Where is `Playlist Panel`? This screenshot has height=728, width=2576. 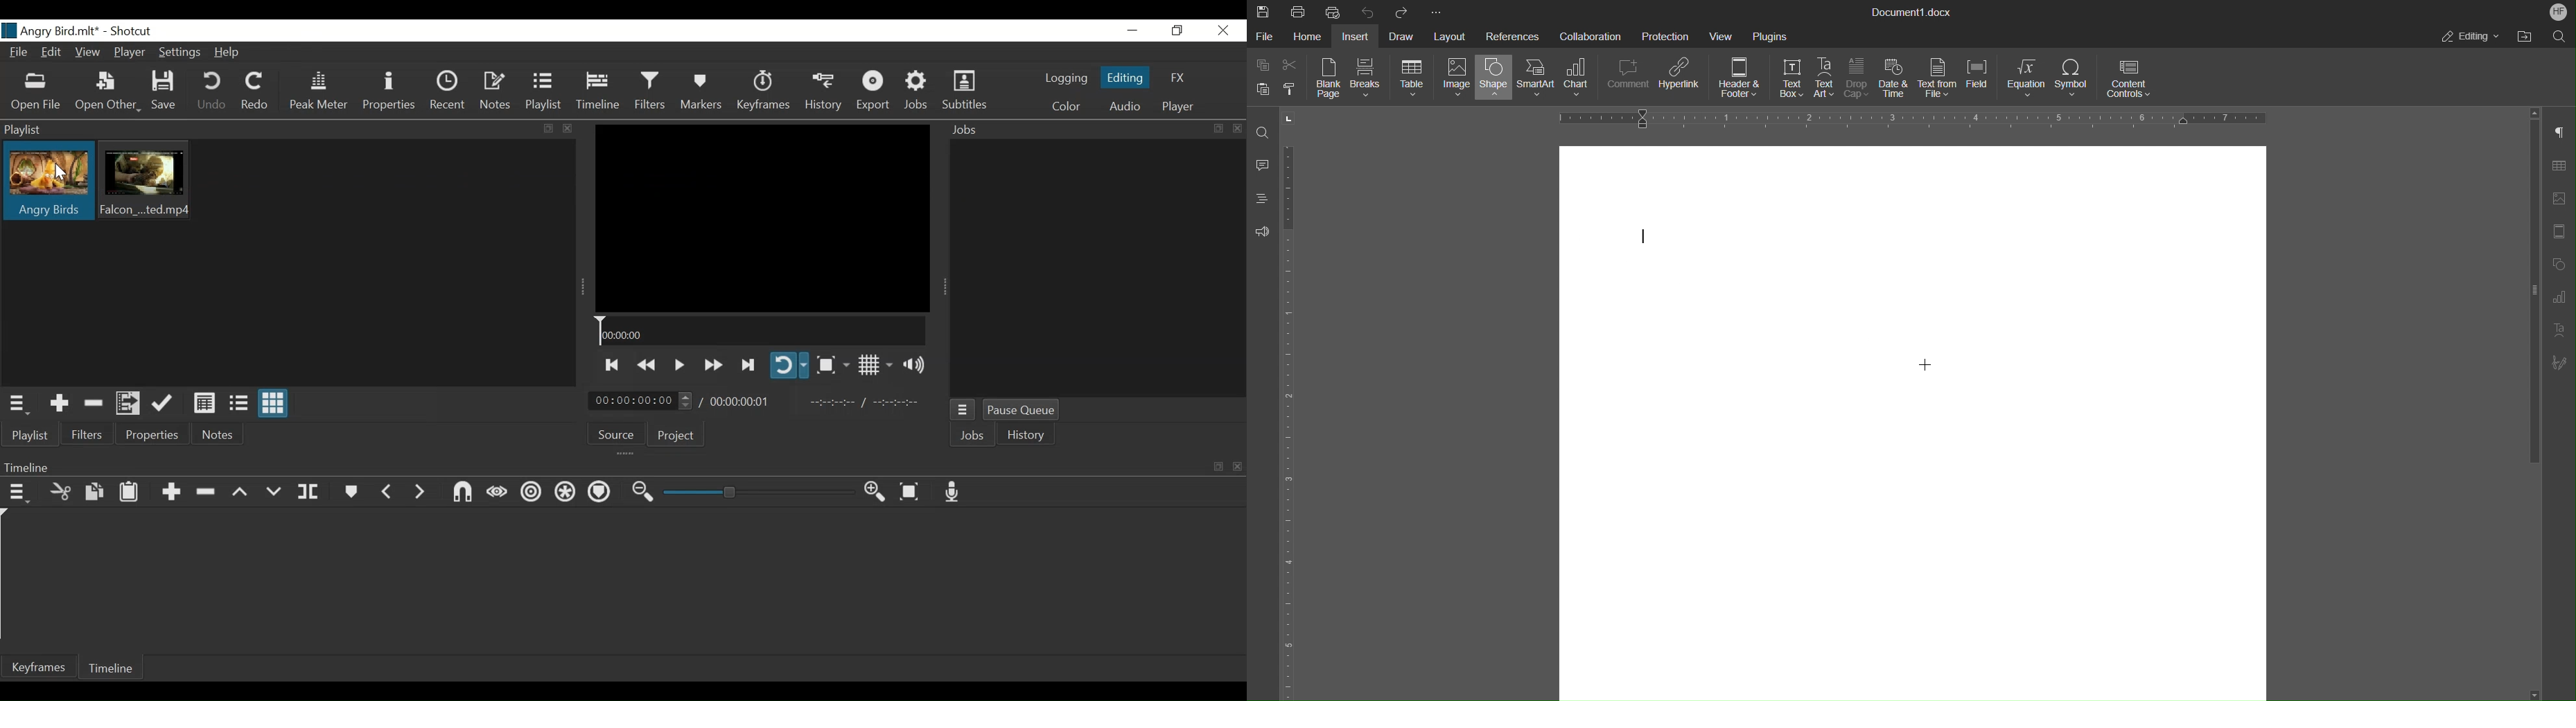 Playlist Panel is located at coordinates (285, 130).